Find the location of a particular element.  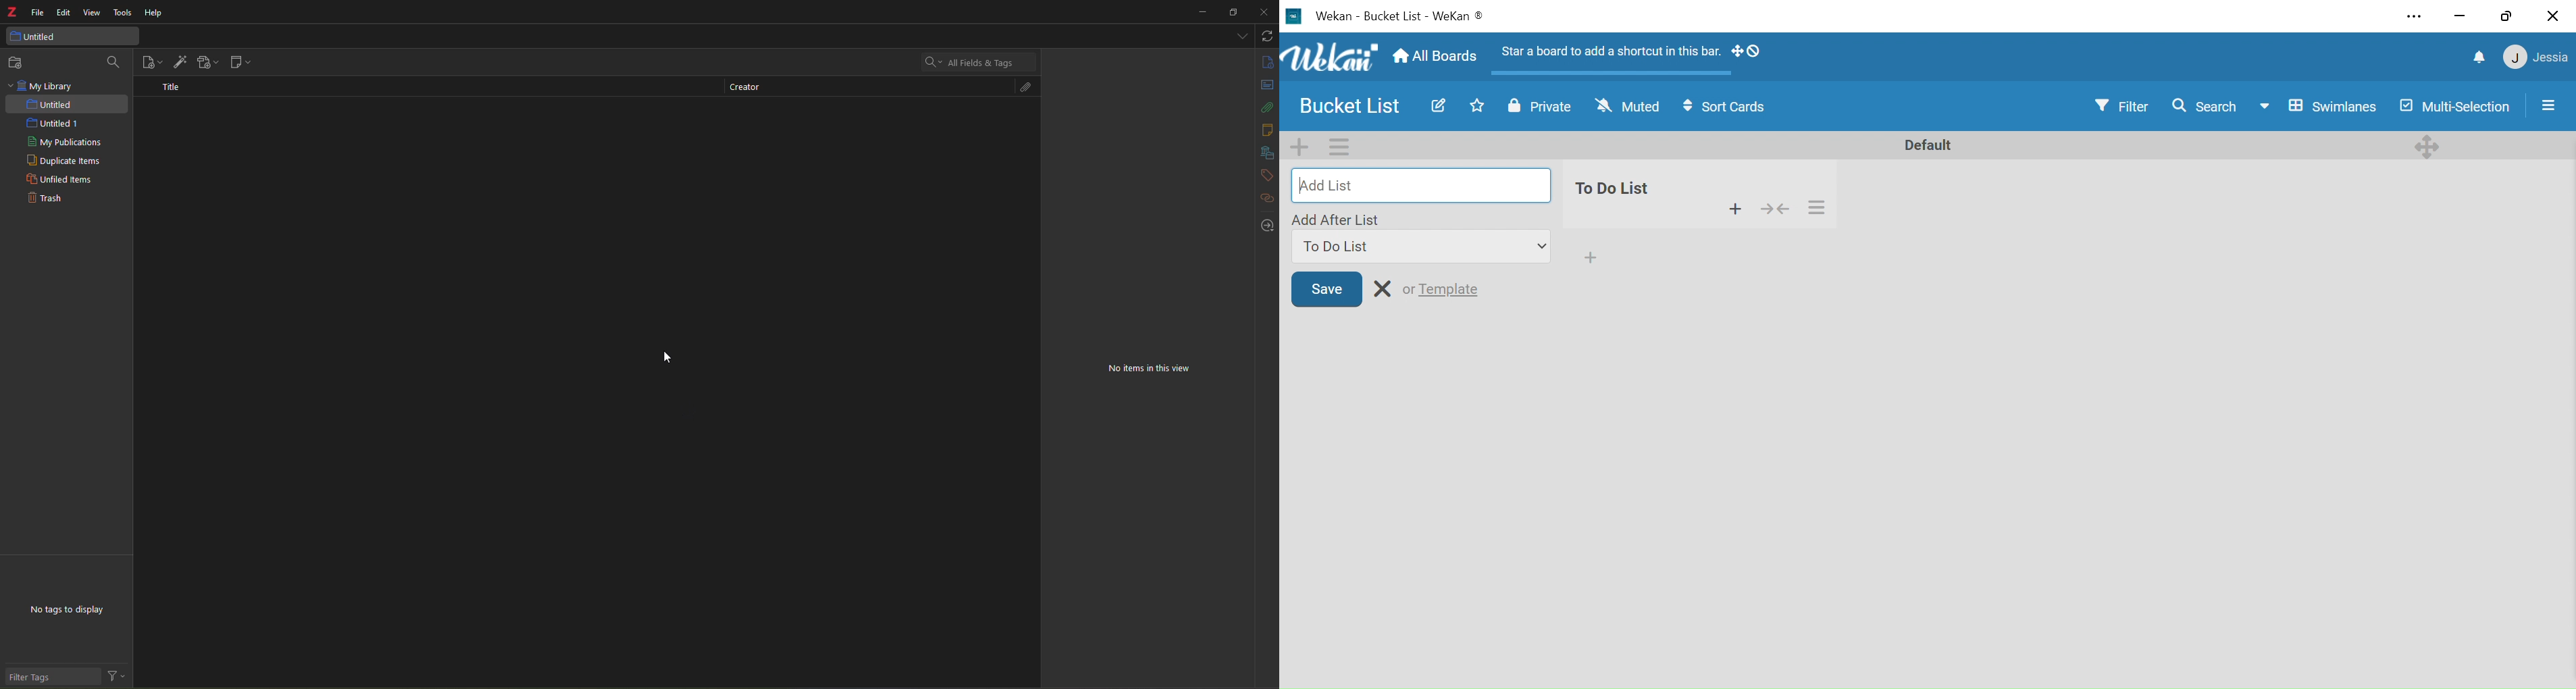

deleted item is located at coordinates (342, 153).